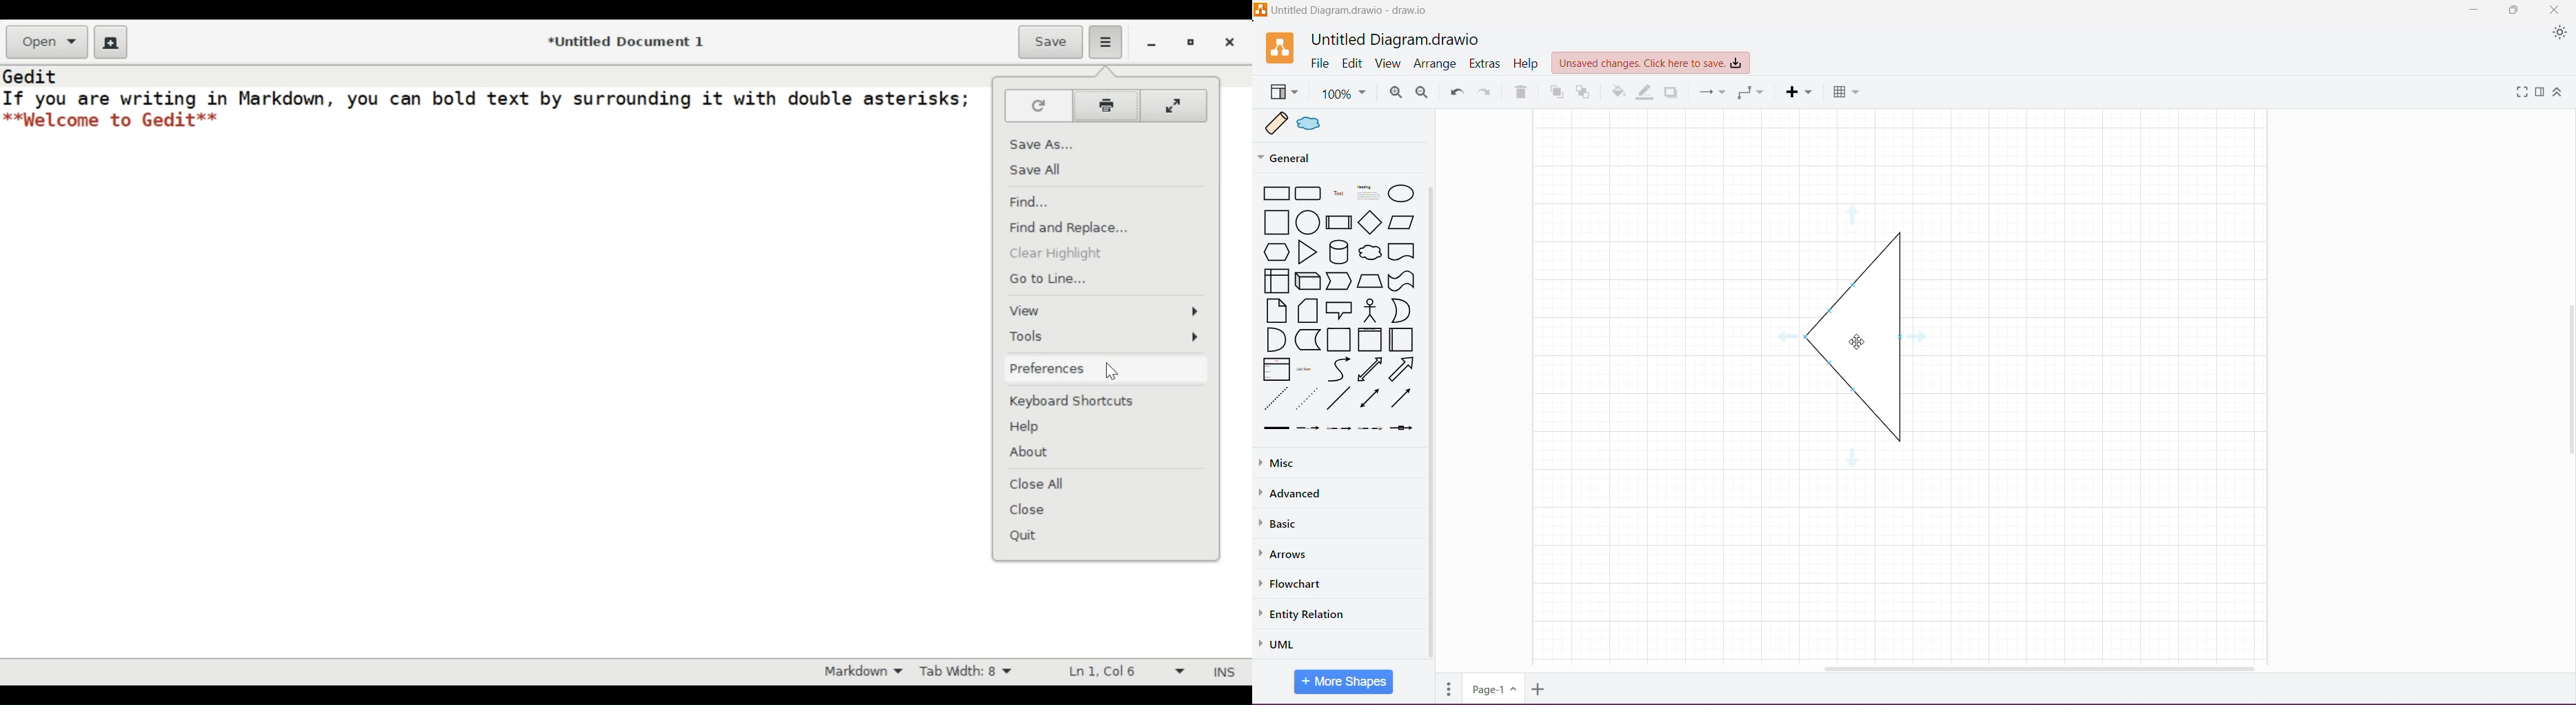 This screenshot has width=2576, height=728. Describe the element at coordinates (1290, 555) in the screenshot. I see `Arrows` at that location.